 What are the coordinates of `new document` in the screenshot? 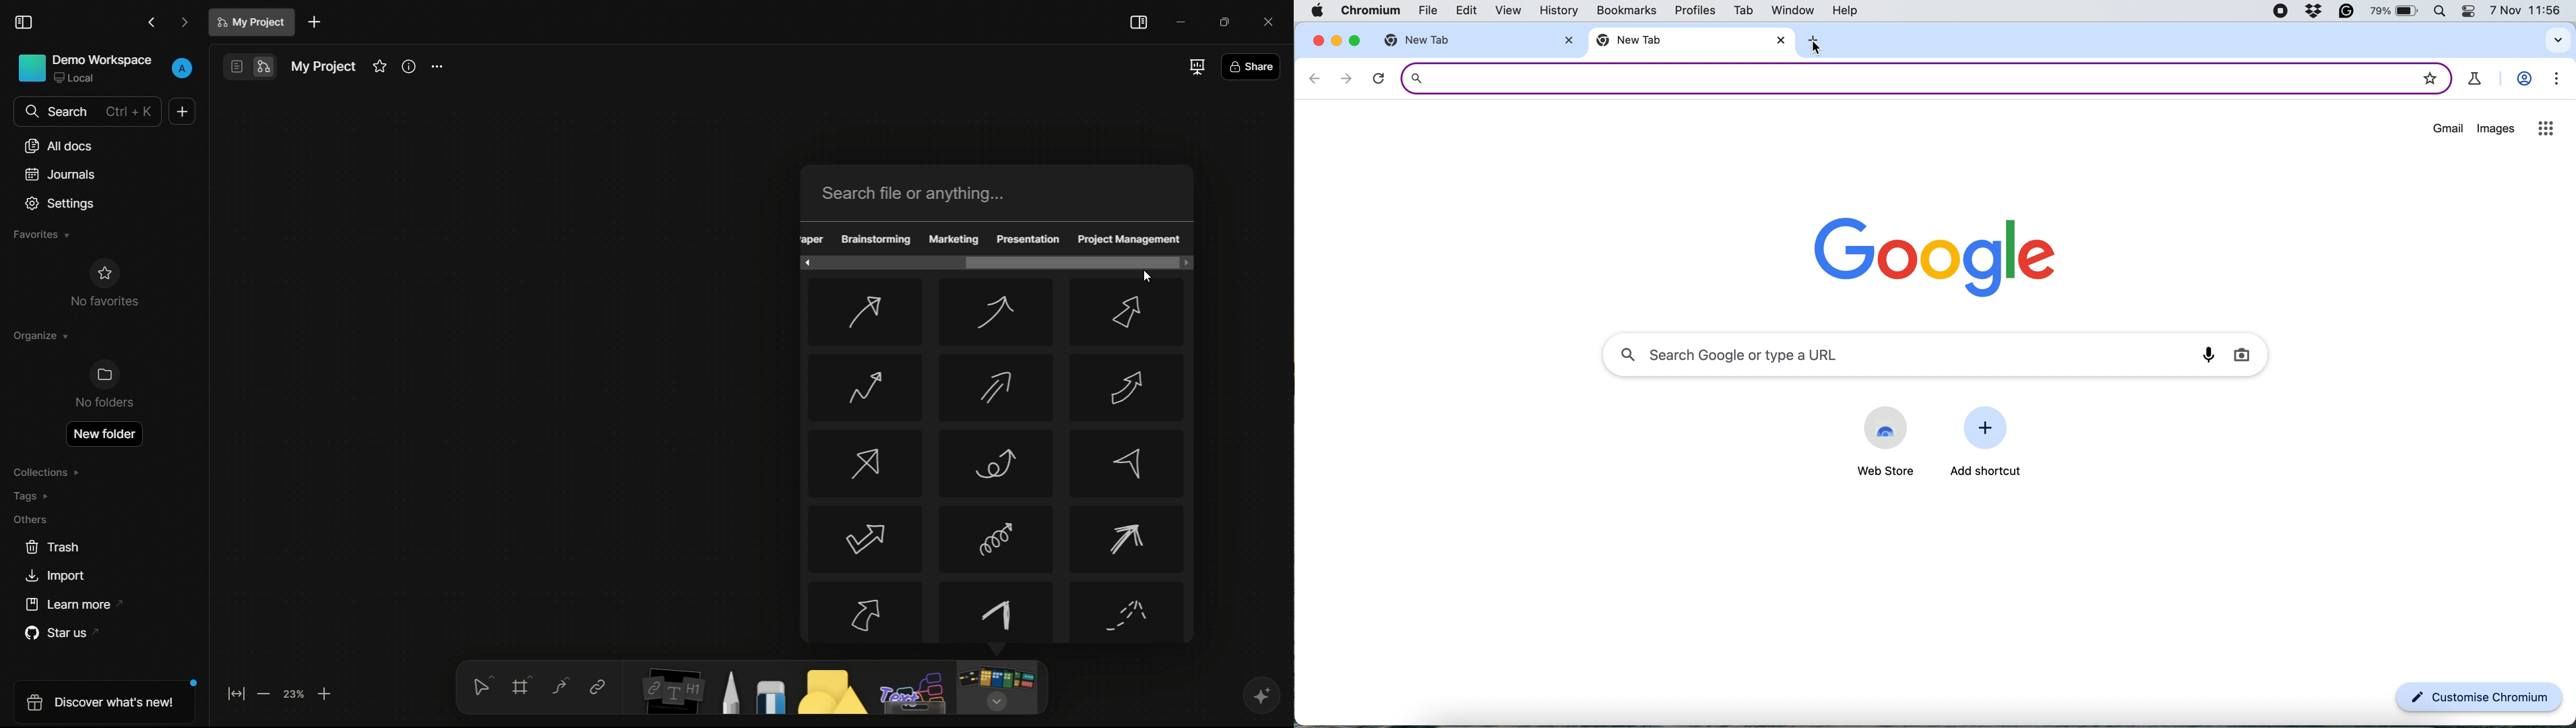 It's located at (315, 22).